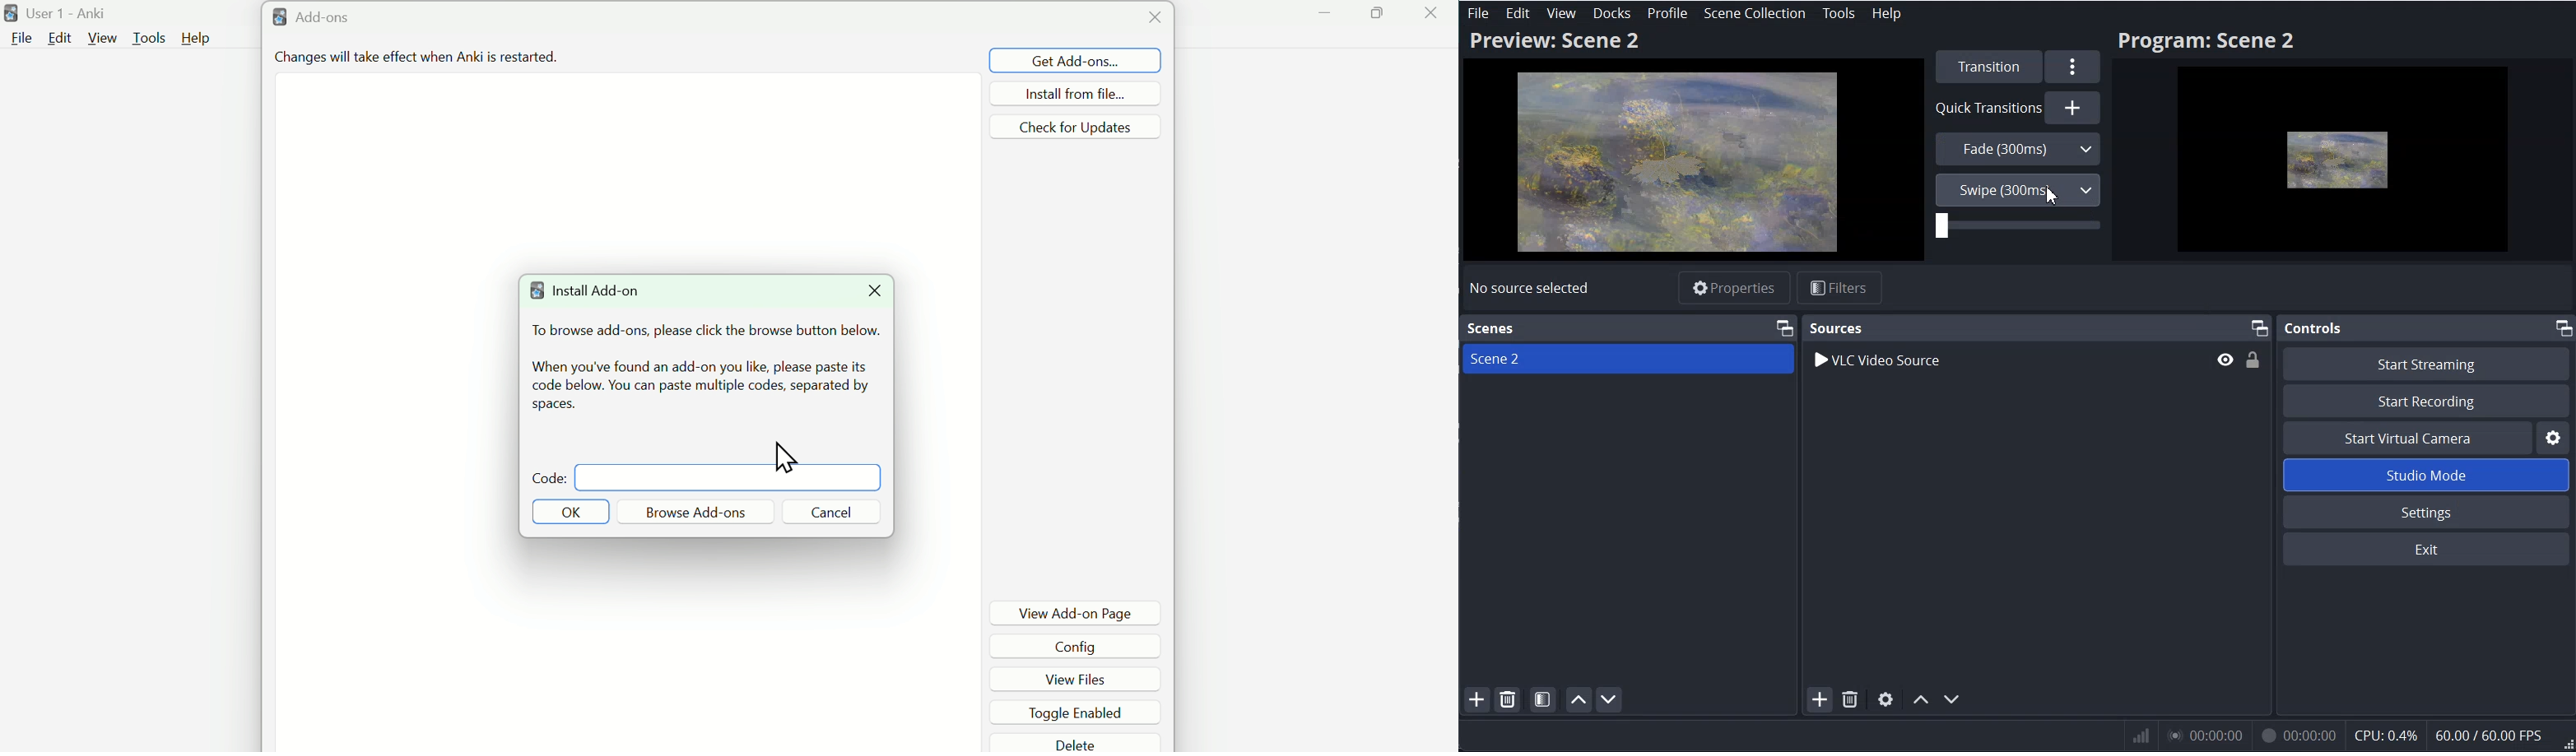  I want to click on Move scene Down, so click(1609, 699).